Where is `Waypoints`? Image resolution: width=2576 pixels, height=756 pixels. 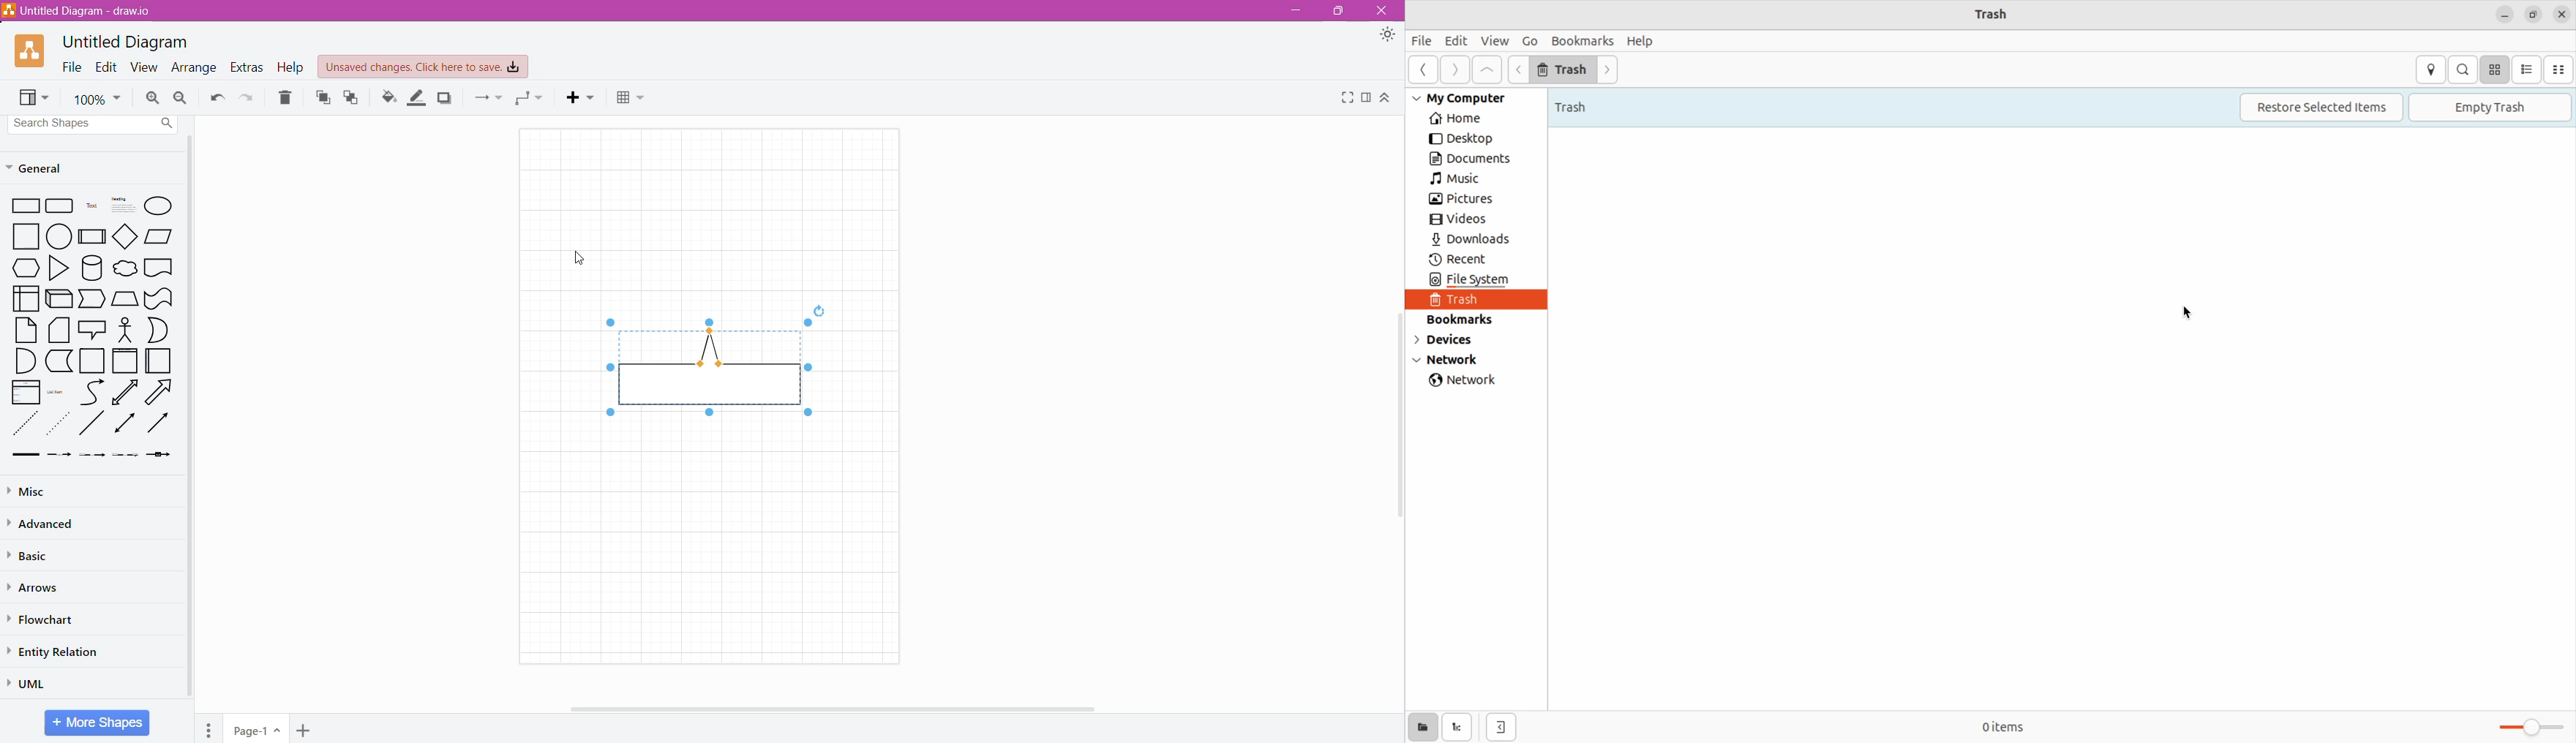
Waypoints is located at coordinates (532, 99).